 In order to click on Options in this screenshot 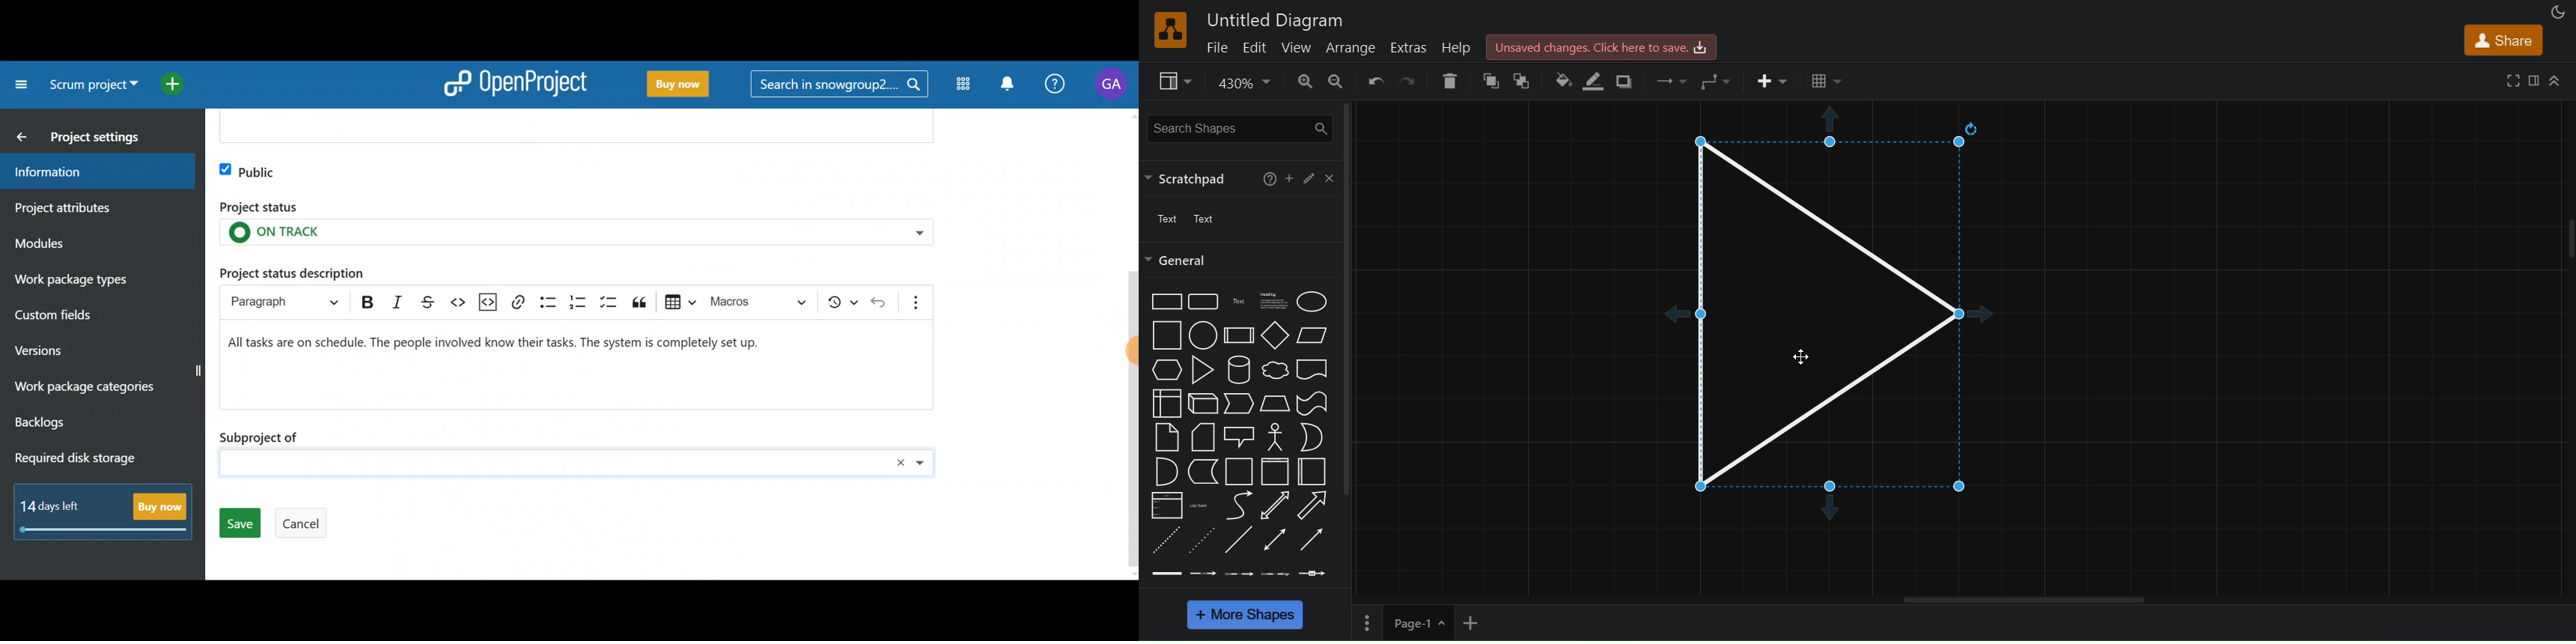, I will do `click(1368, 620)`.